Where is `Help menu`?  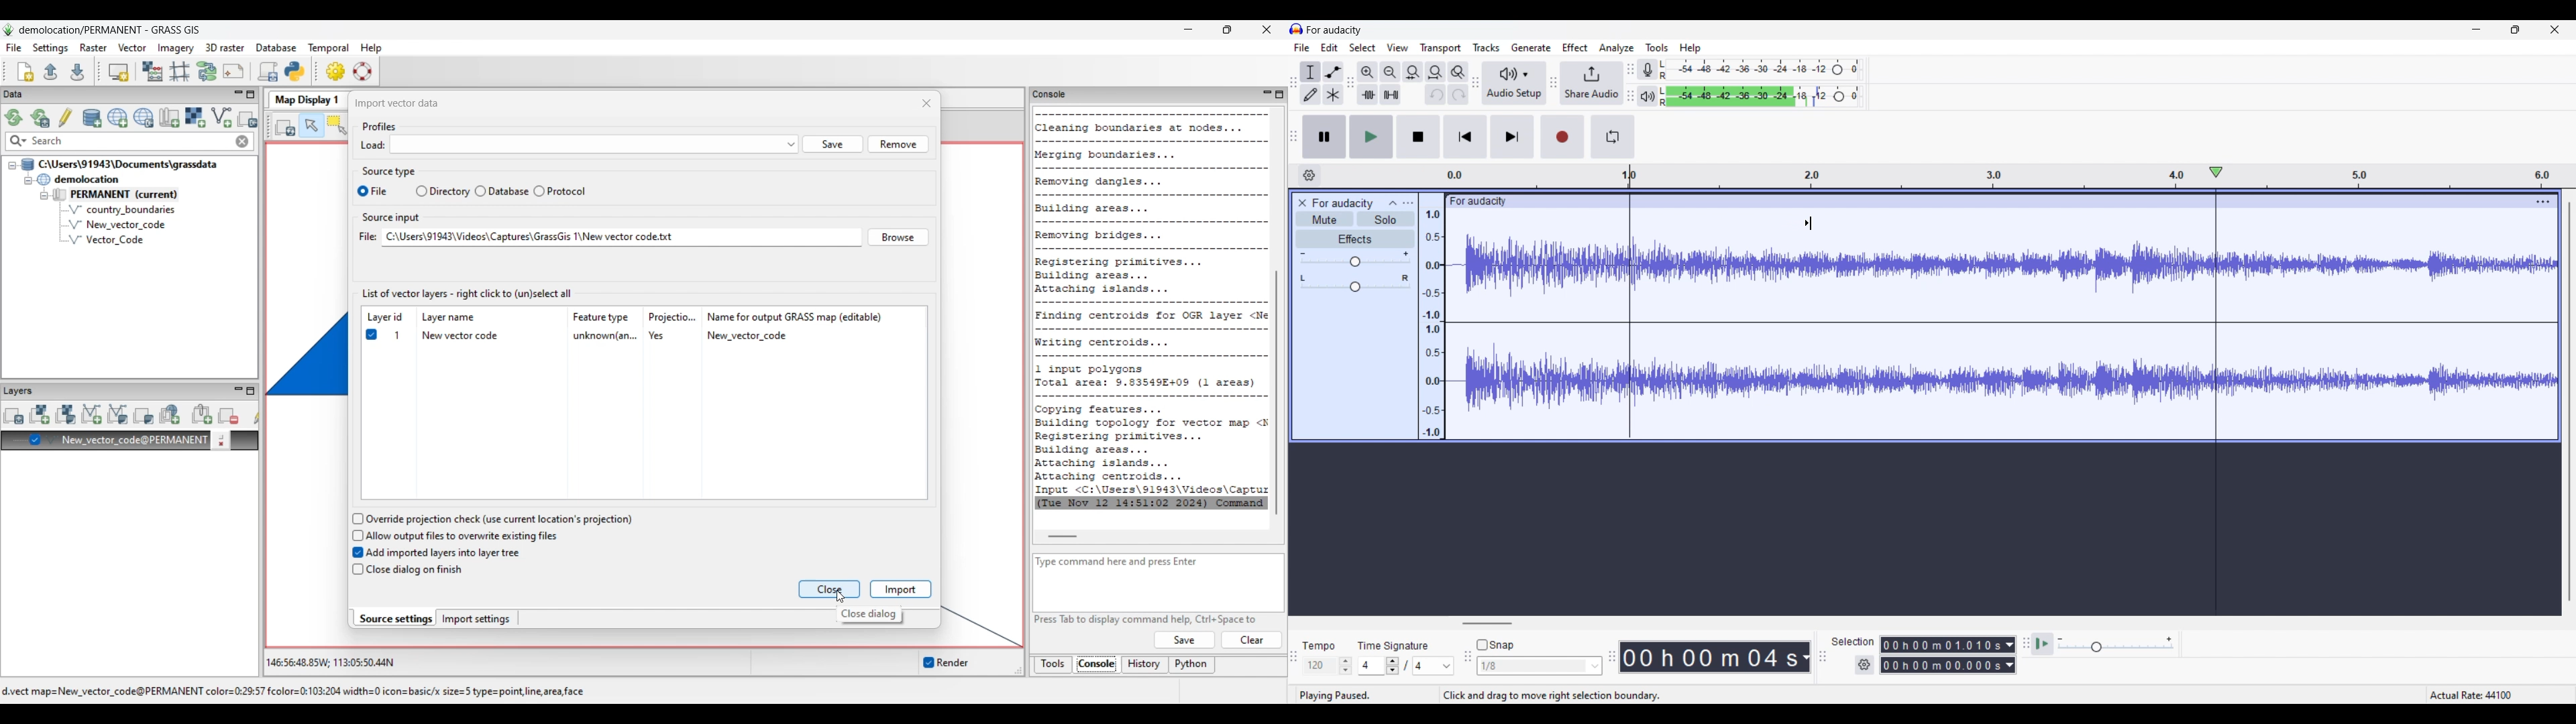 Help menu is located at coordinates (1690, 48).